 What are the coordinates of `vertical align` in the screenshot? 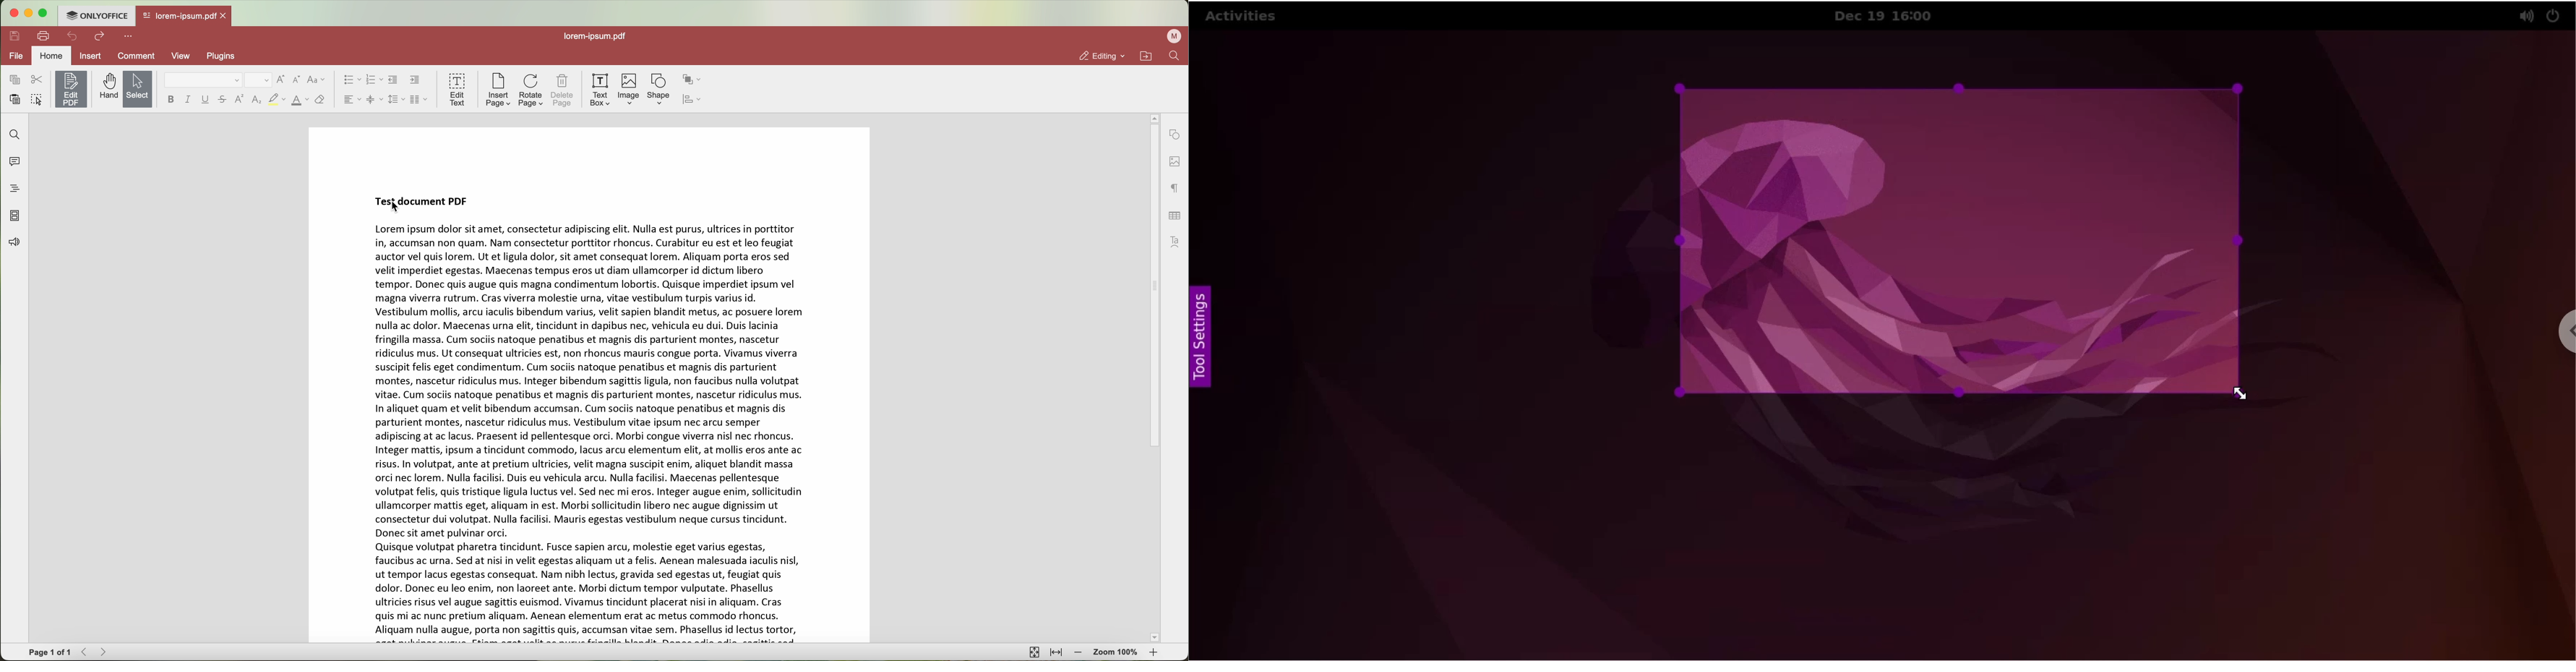 It's located at (375, 100).